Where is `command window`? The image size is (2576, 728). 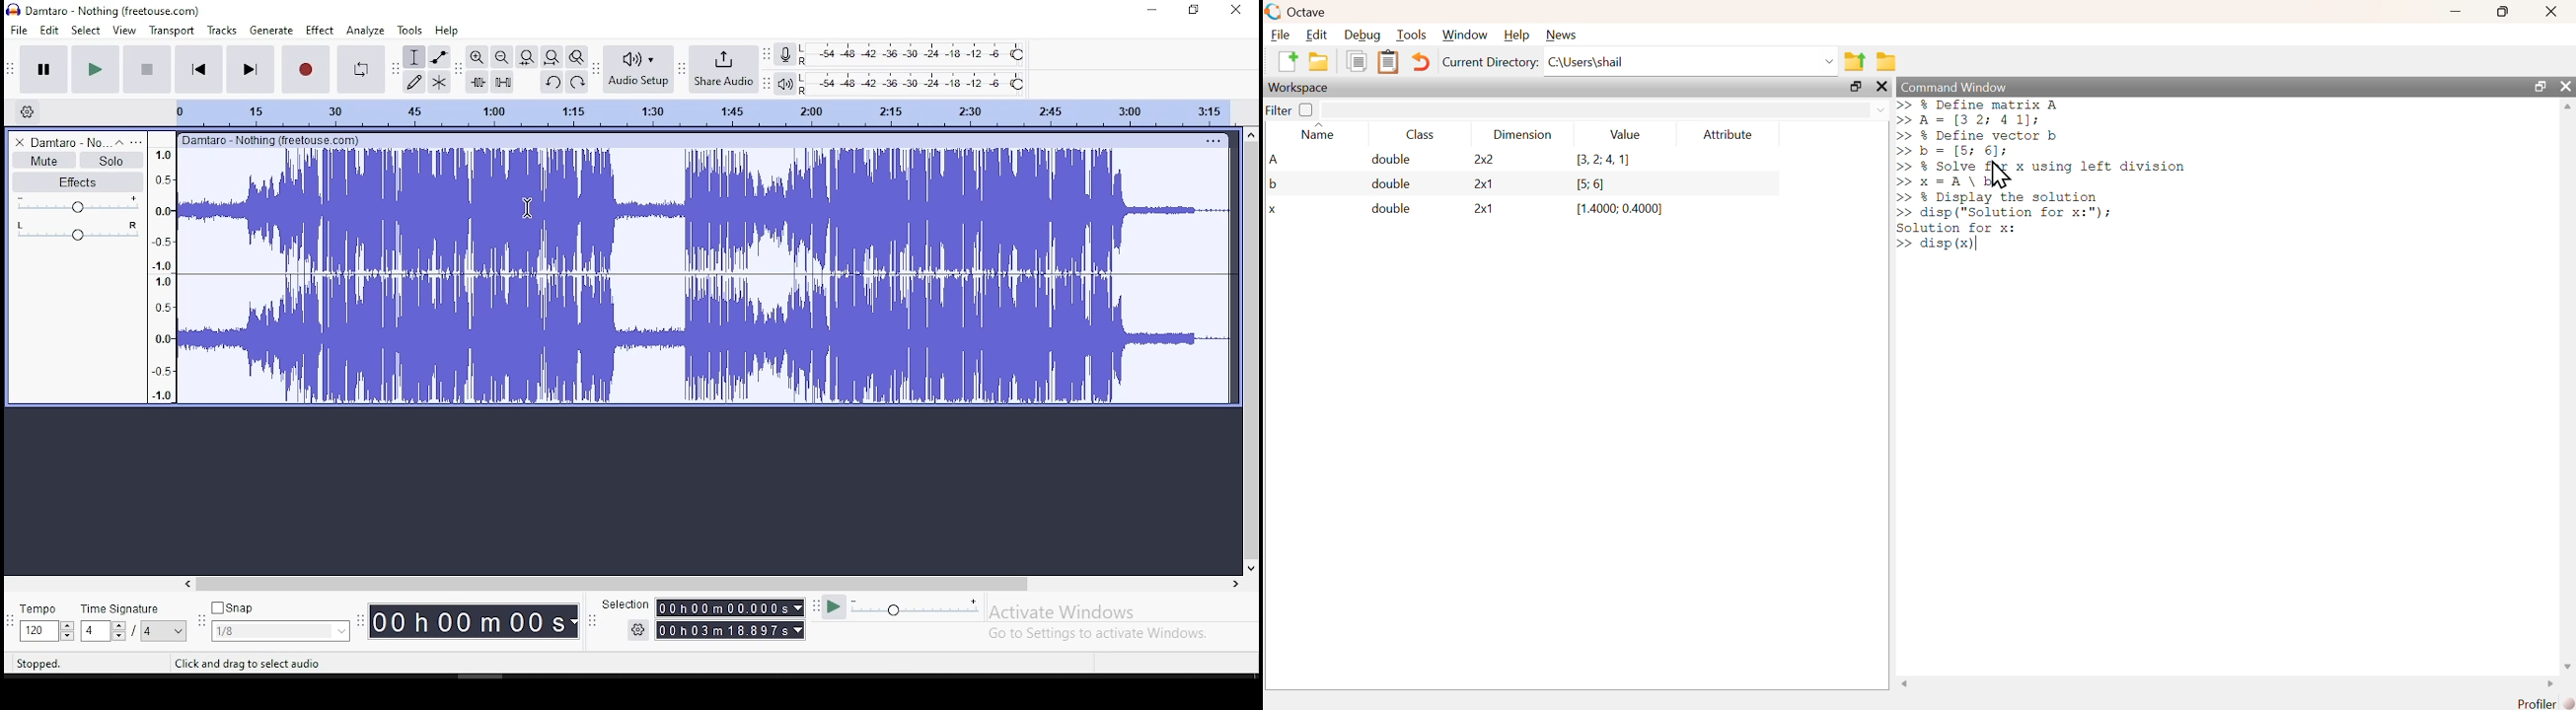 command window is located at coordinates (1956, 86).